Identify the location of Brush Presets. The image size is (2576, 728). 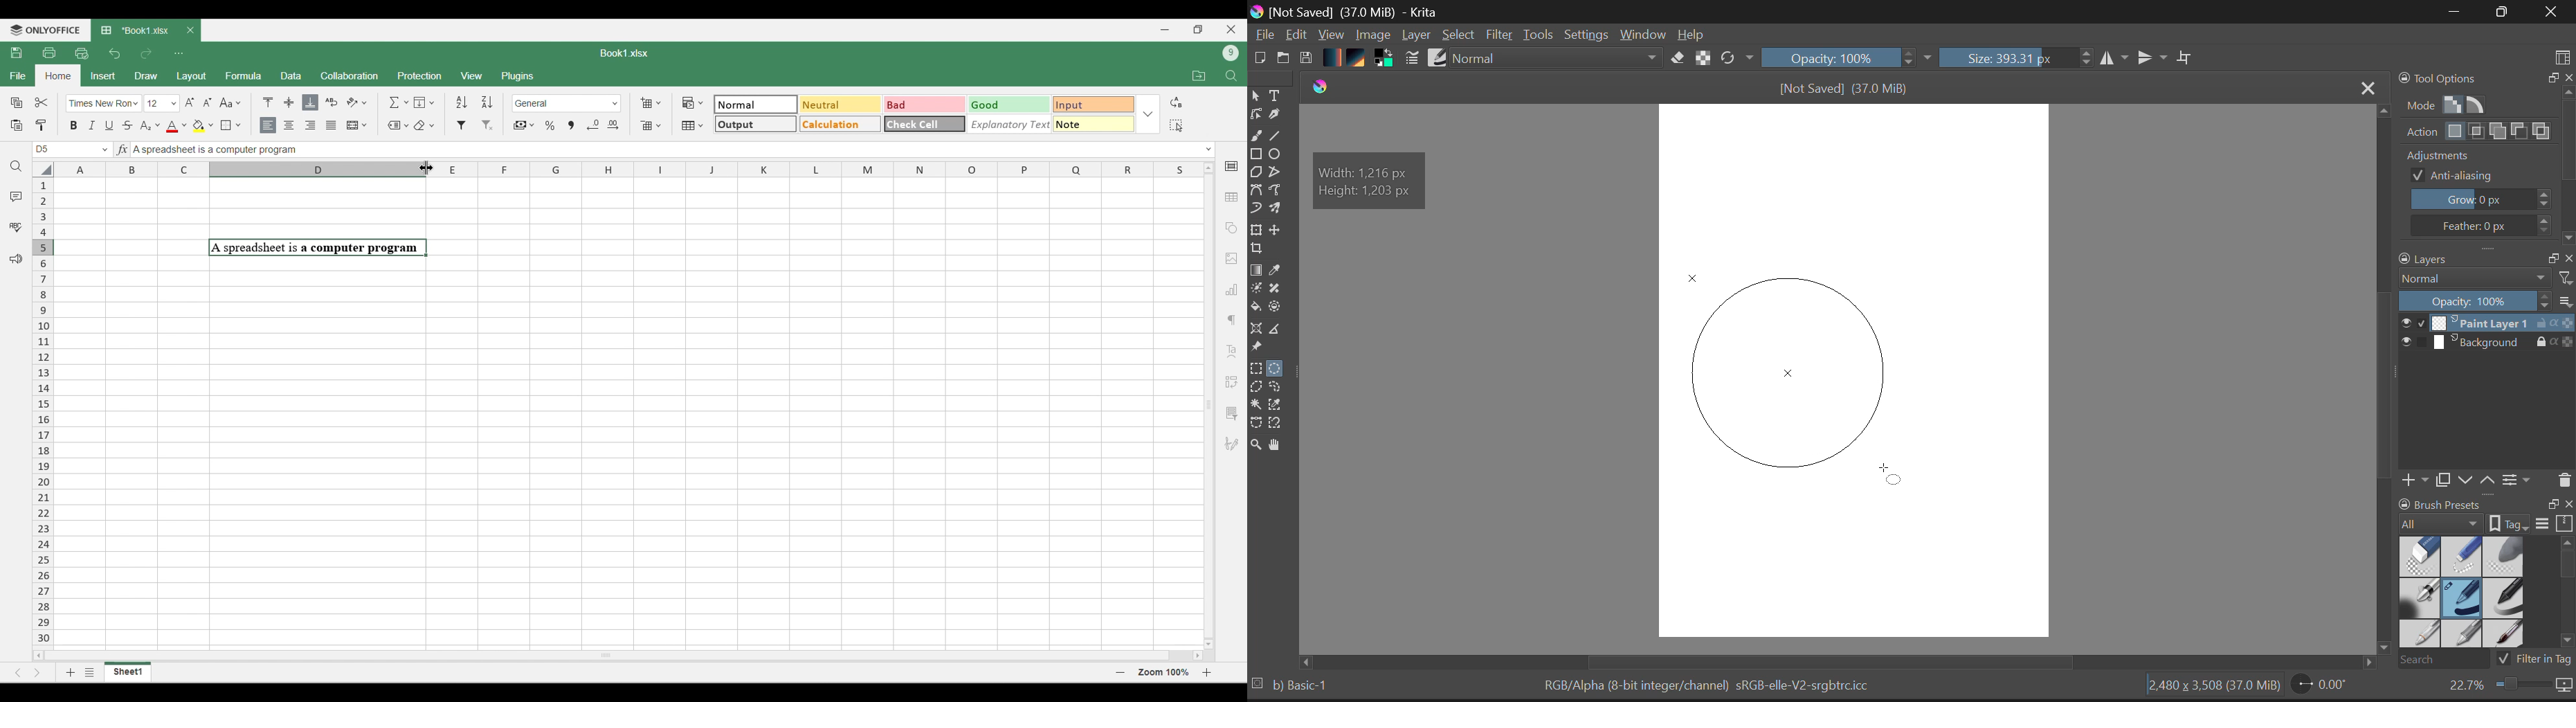
(1439, 57).